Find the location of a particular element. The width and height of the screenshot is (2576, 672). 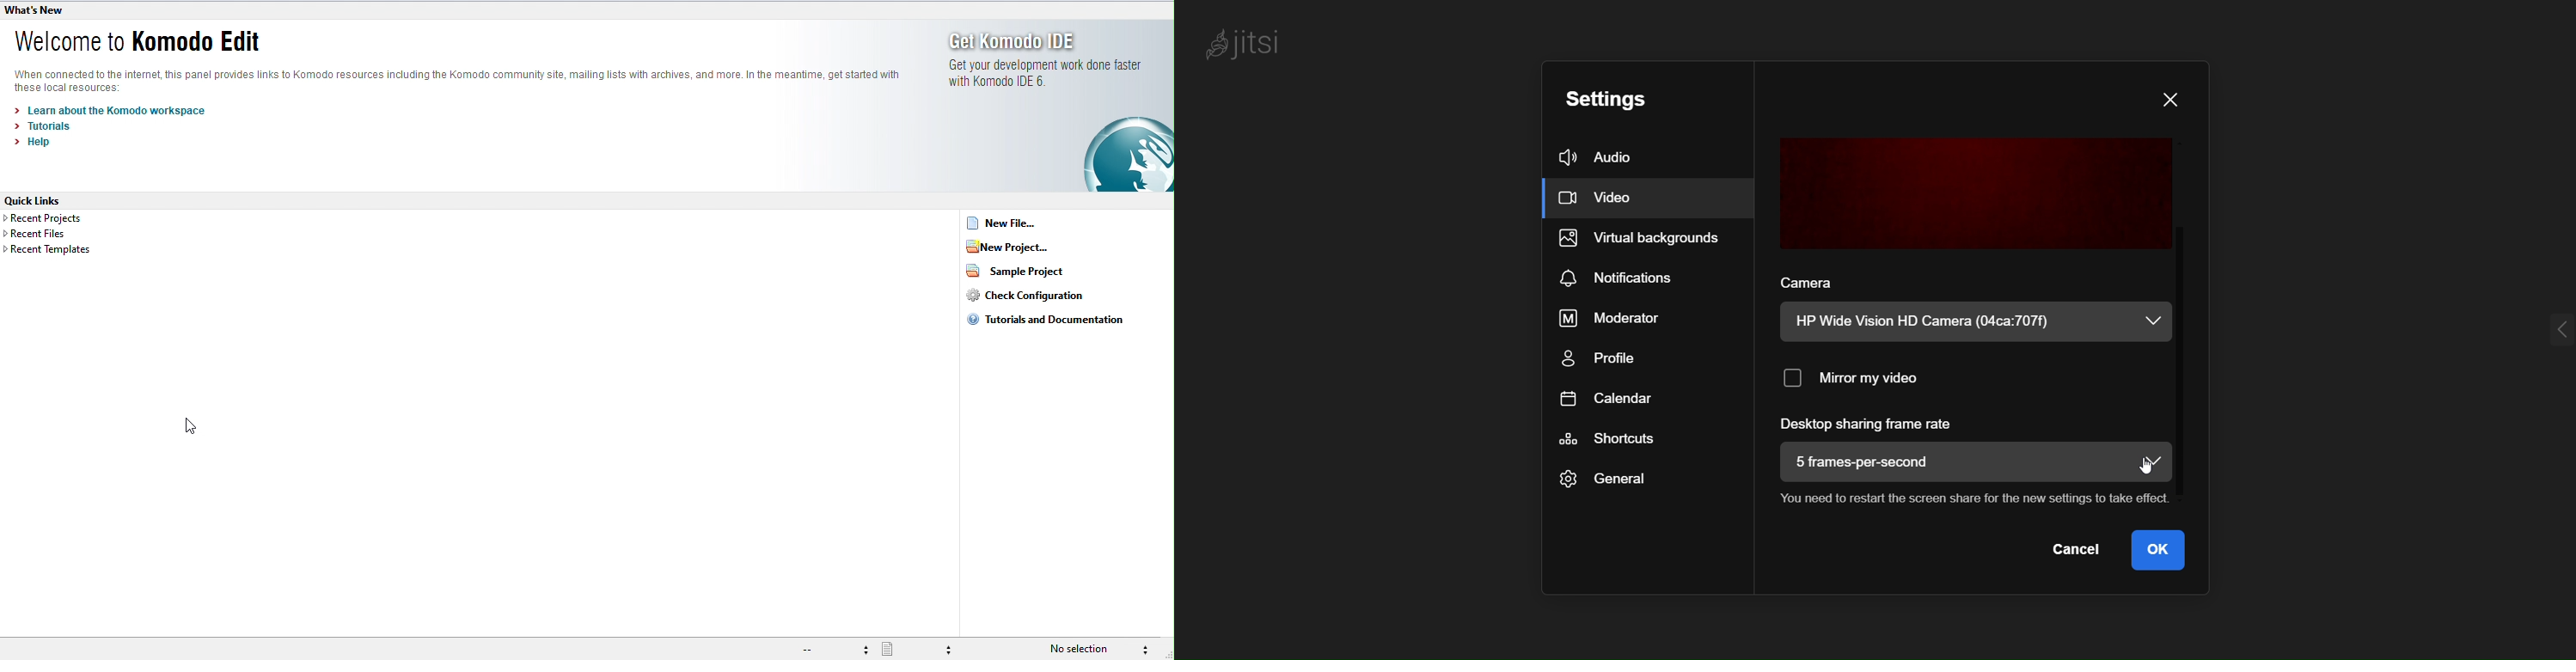

preview is located at coordinates (1974, 191).